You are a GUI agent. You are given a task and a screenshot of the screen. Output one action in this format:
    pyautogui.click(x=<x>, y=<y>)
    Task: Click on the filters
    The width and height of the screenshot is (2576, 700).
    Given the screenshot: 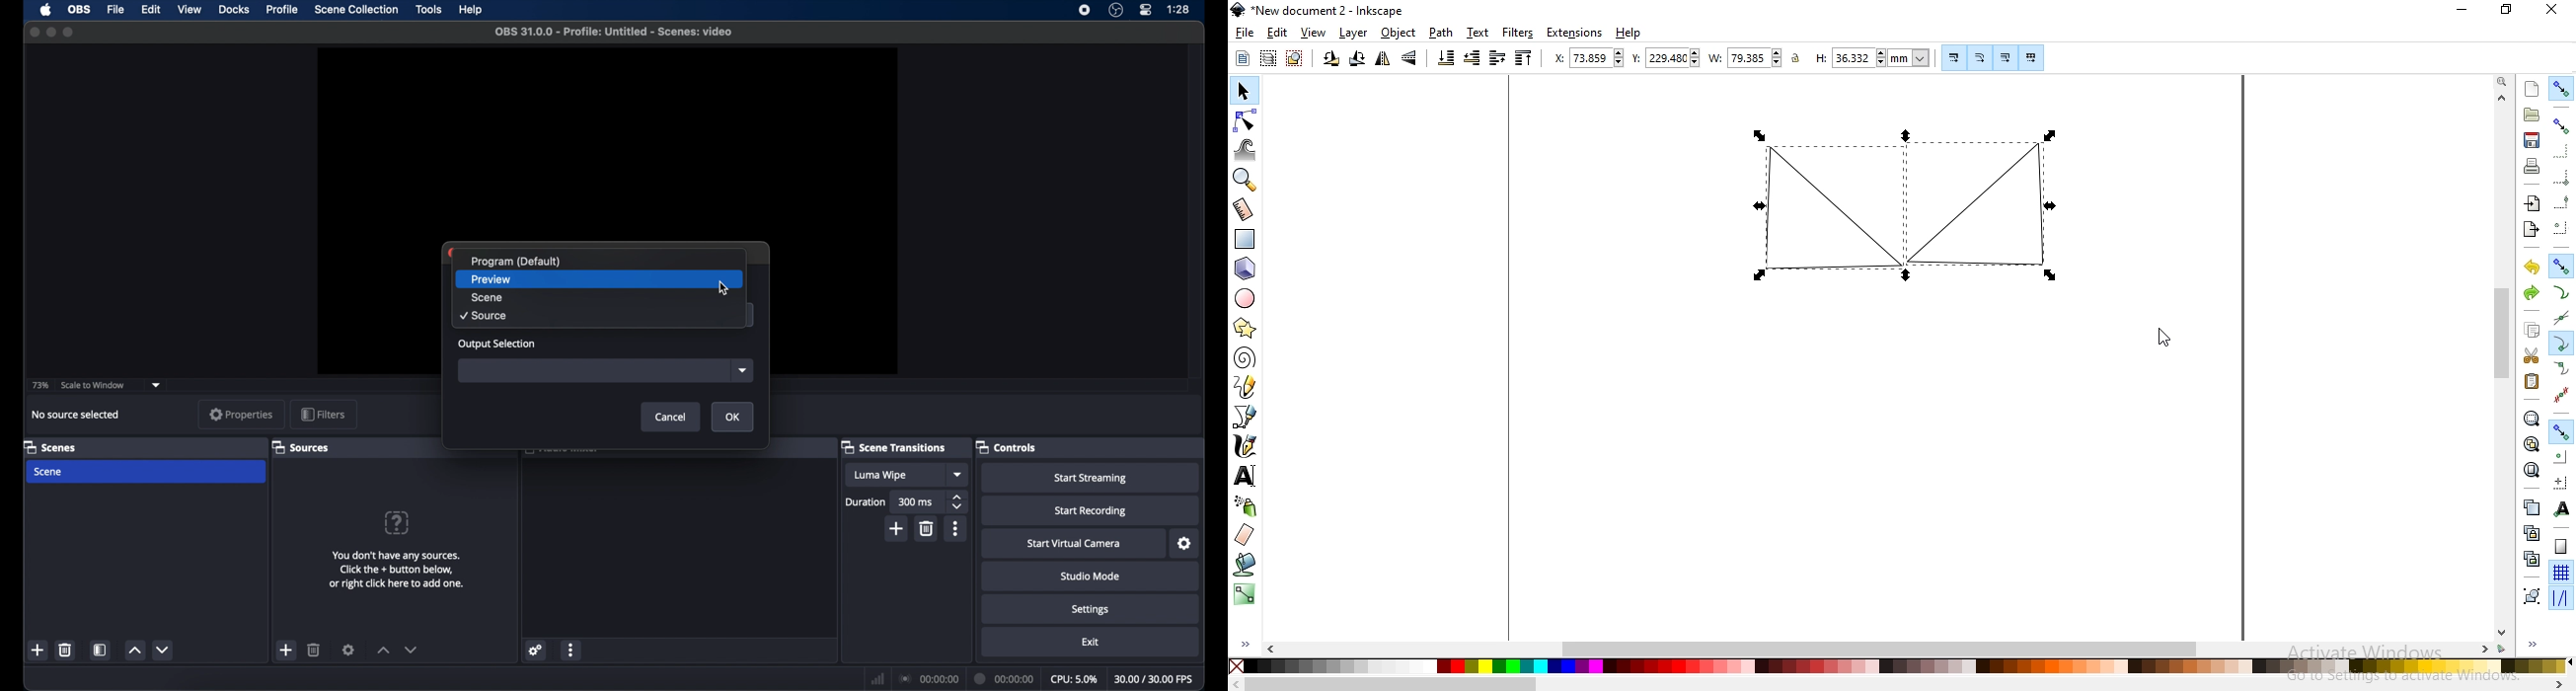 What is the action you would take?
    pyautogui.click(x=323, y=415)
    